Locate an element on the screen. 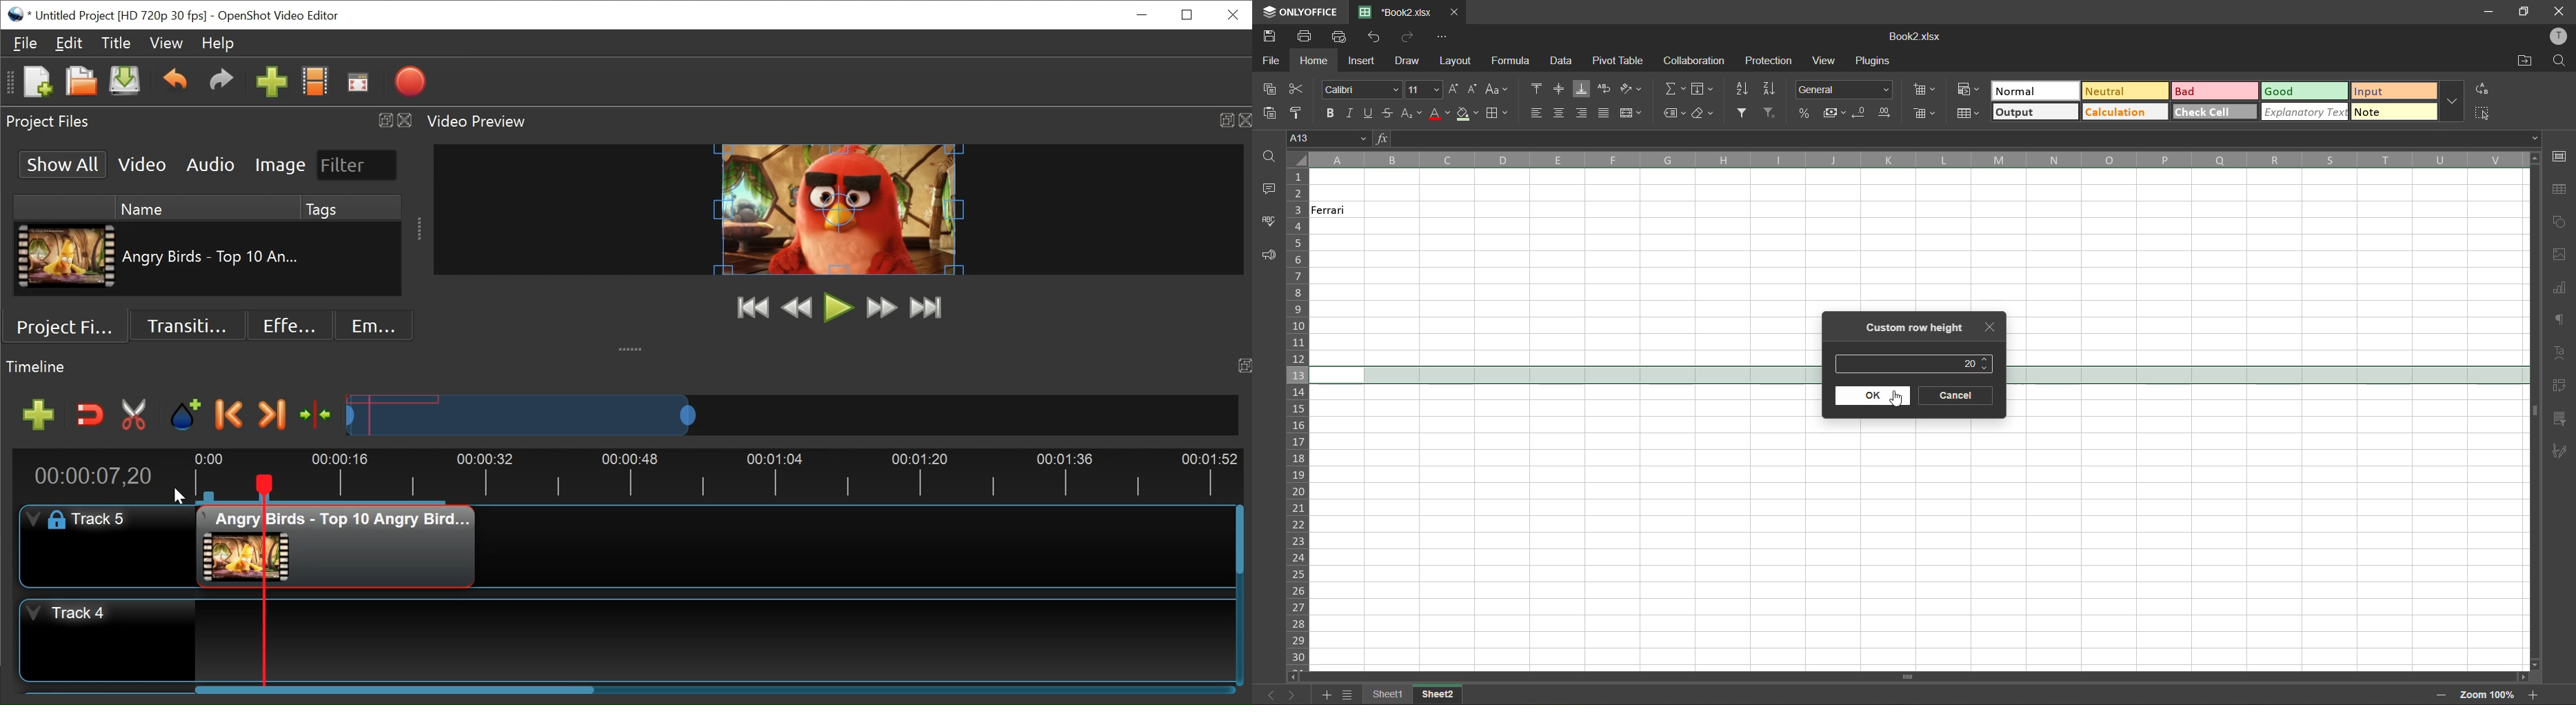  sheet names is located at coordinates (1438, 695).